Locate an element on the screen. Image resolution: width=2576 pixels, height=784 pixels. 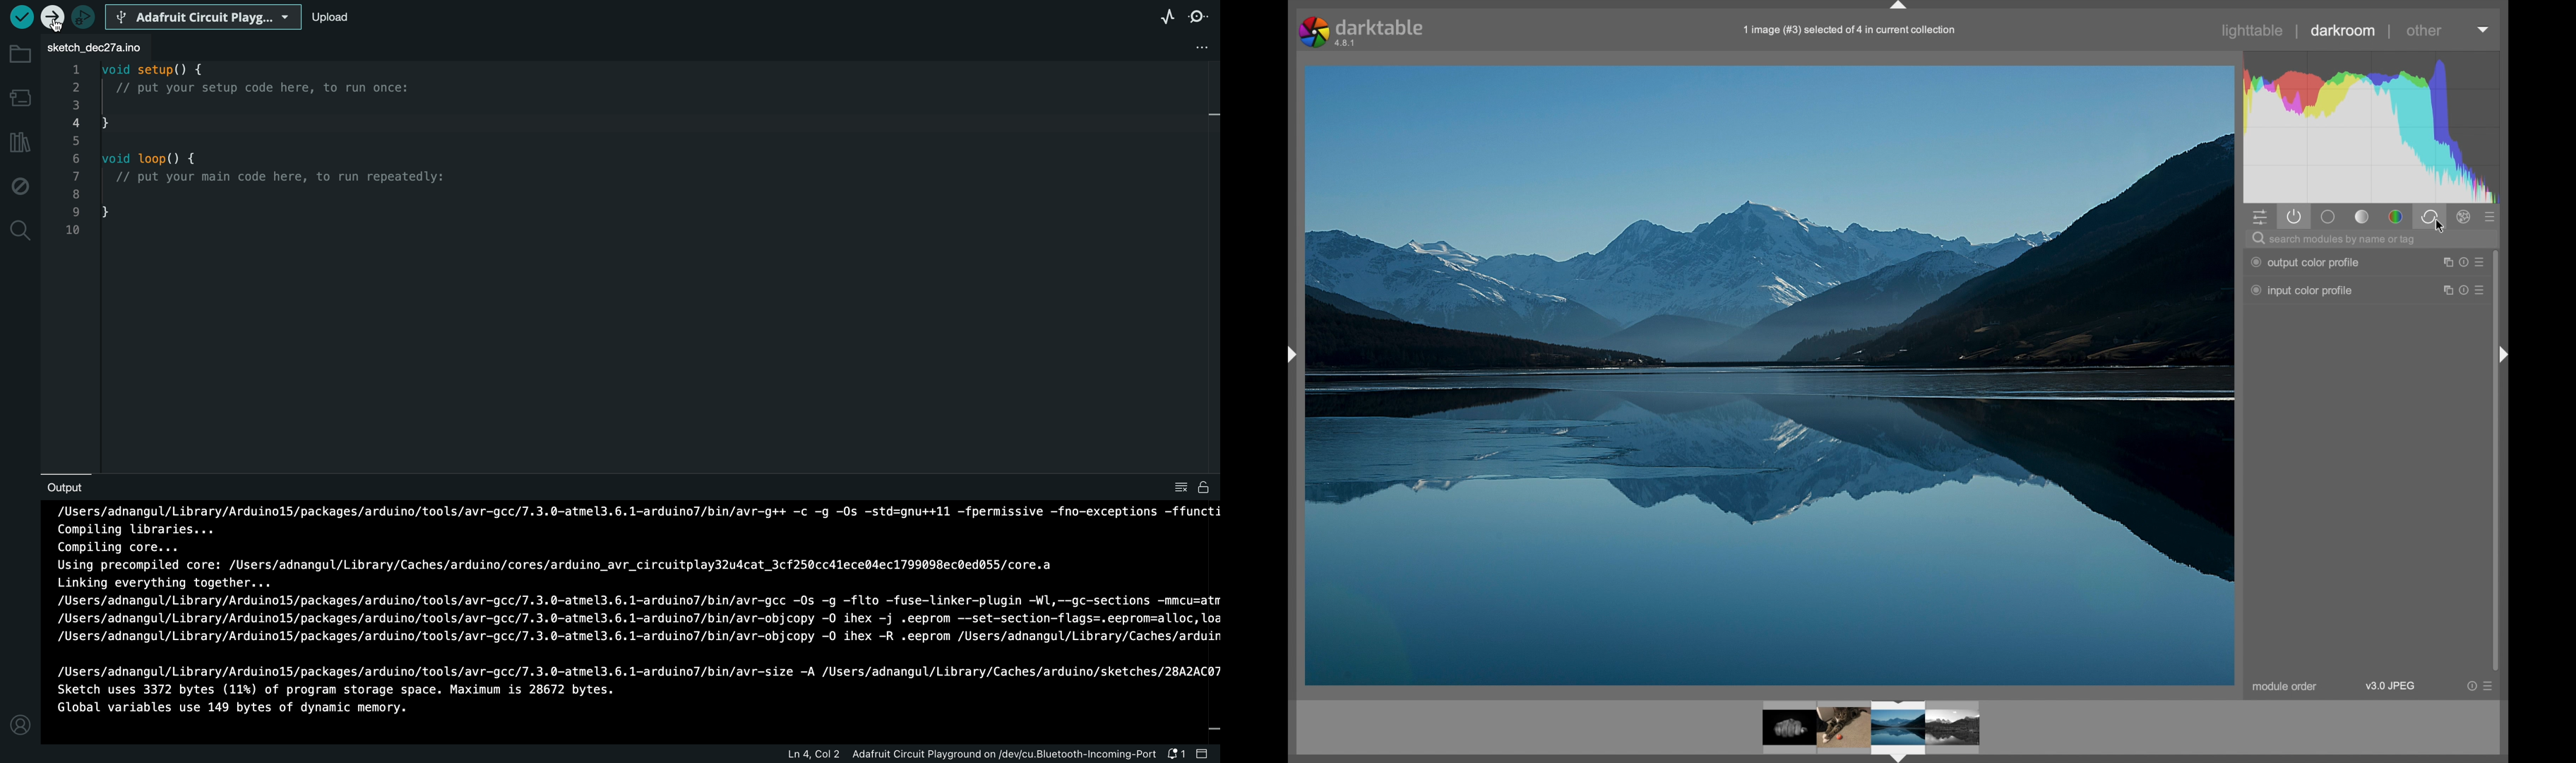
search modules by name or tag is located at coordinates (2335, 240).